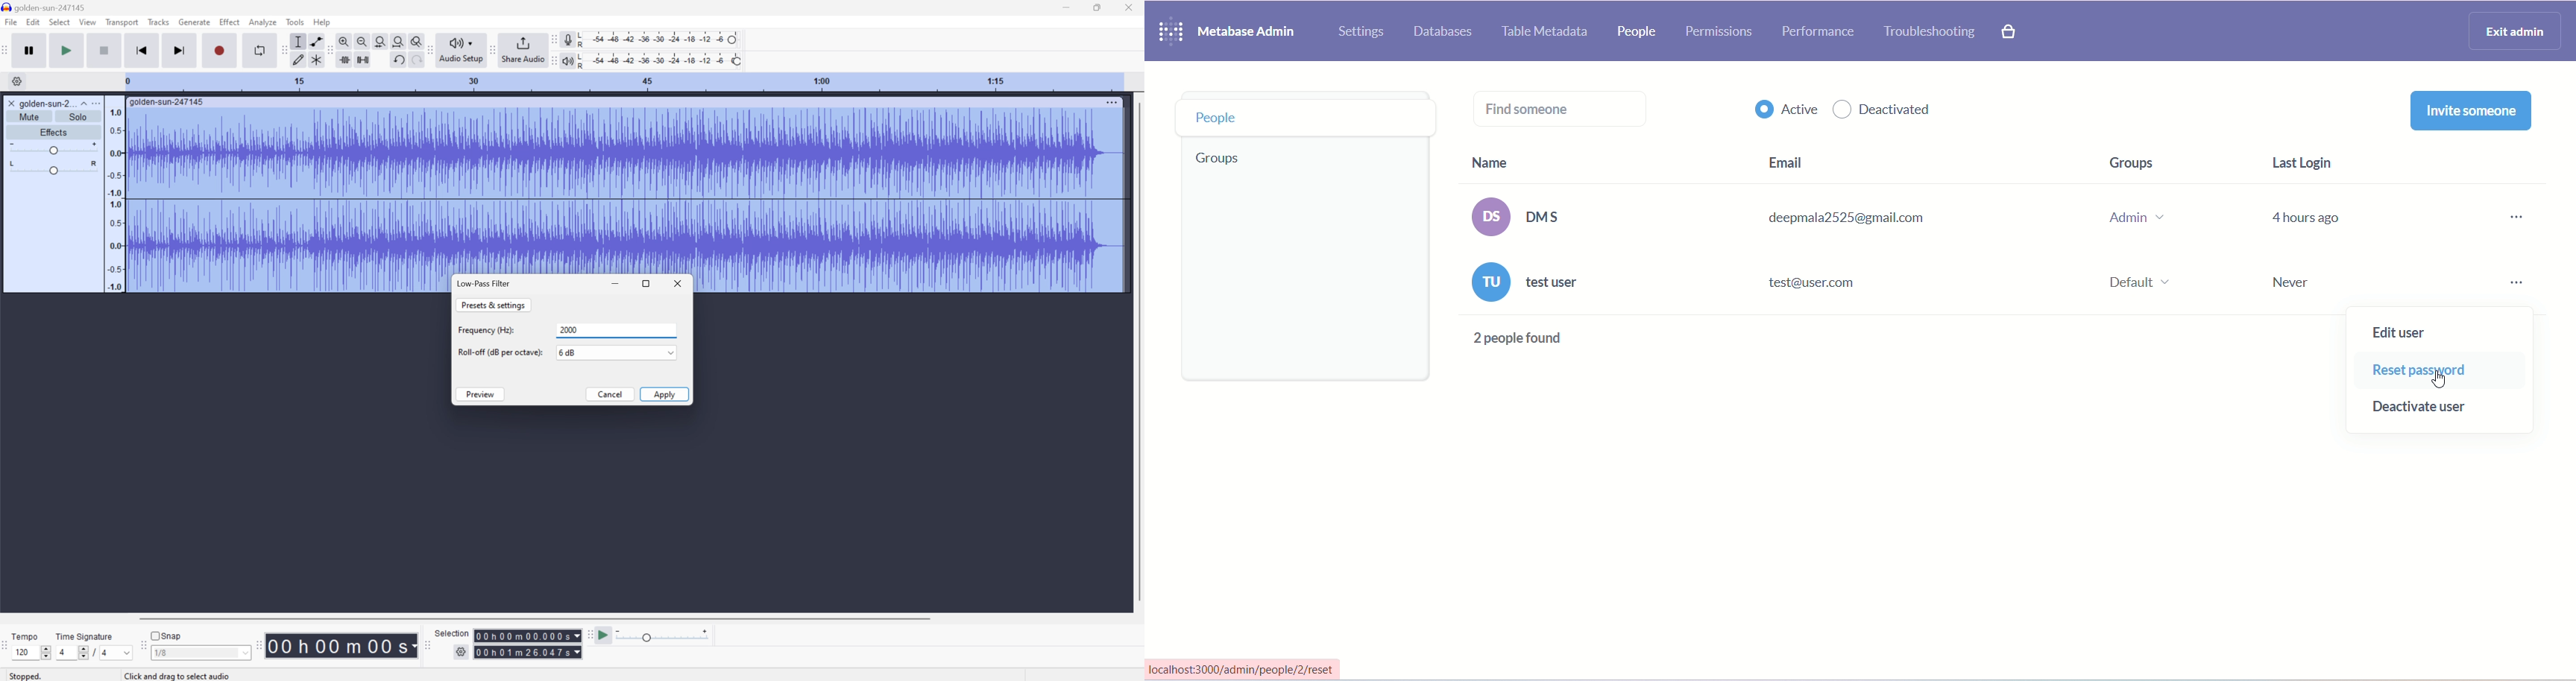  What do you see at coordinates (84, 636) in the screenshot?
I see `Time signature` at bounding box center [84, 636].